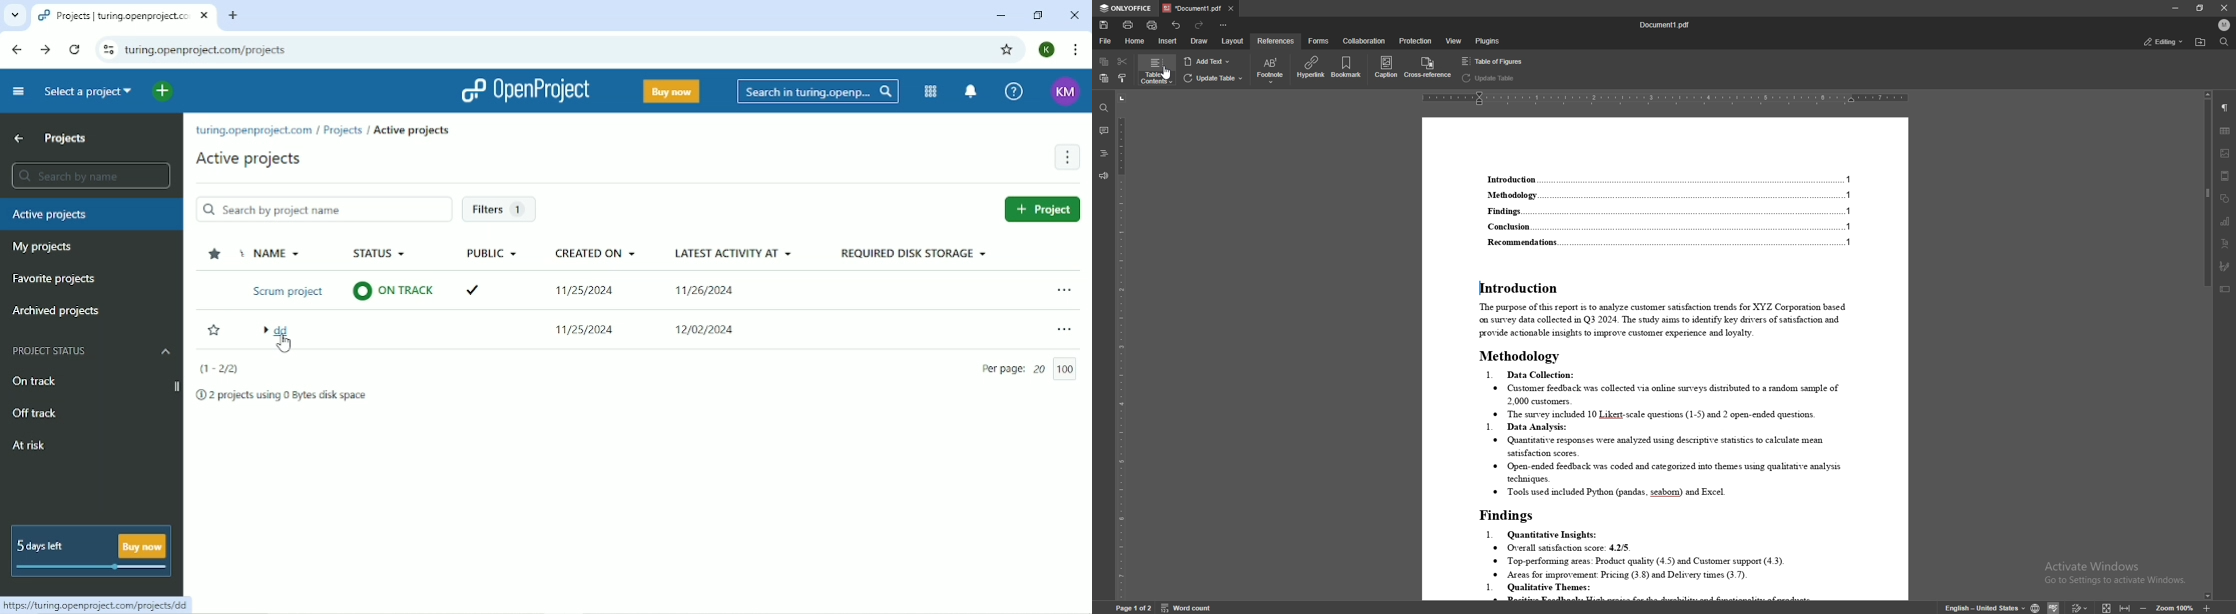  Describe the element at coordinates (2079, 608) in the screenshot. I see `` at that location.